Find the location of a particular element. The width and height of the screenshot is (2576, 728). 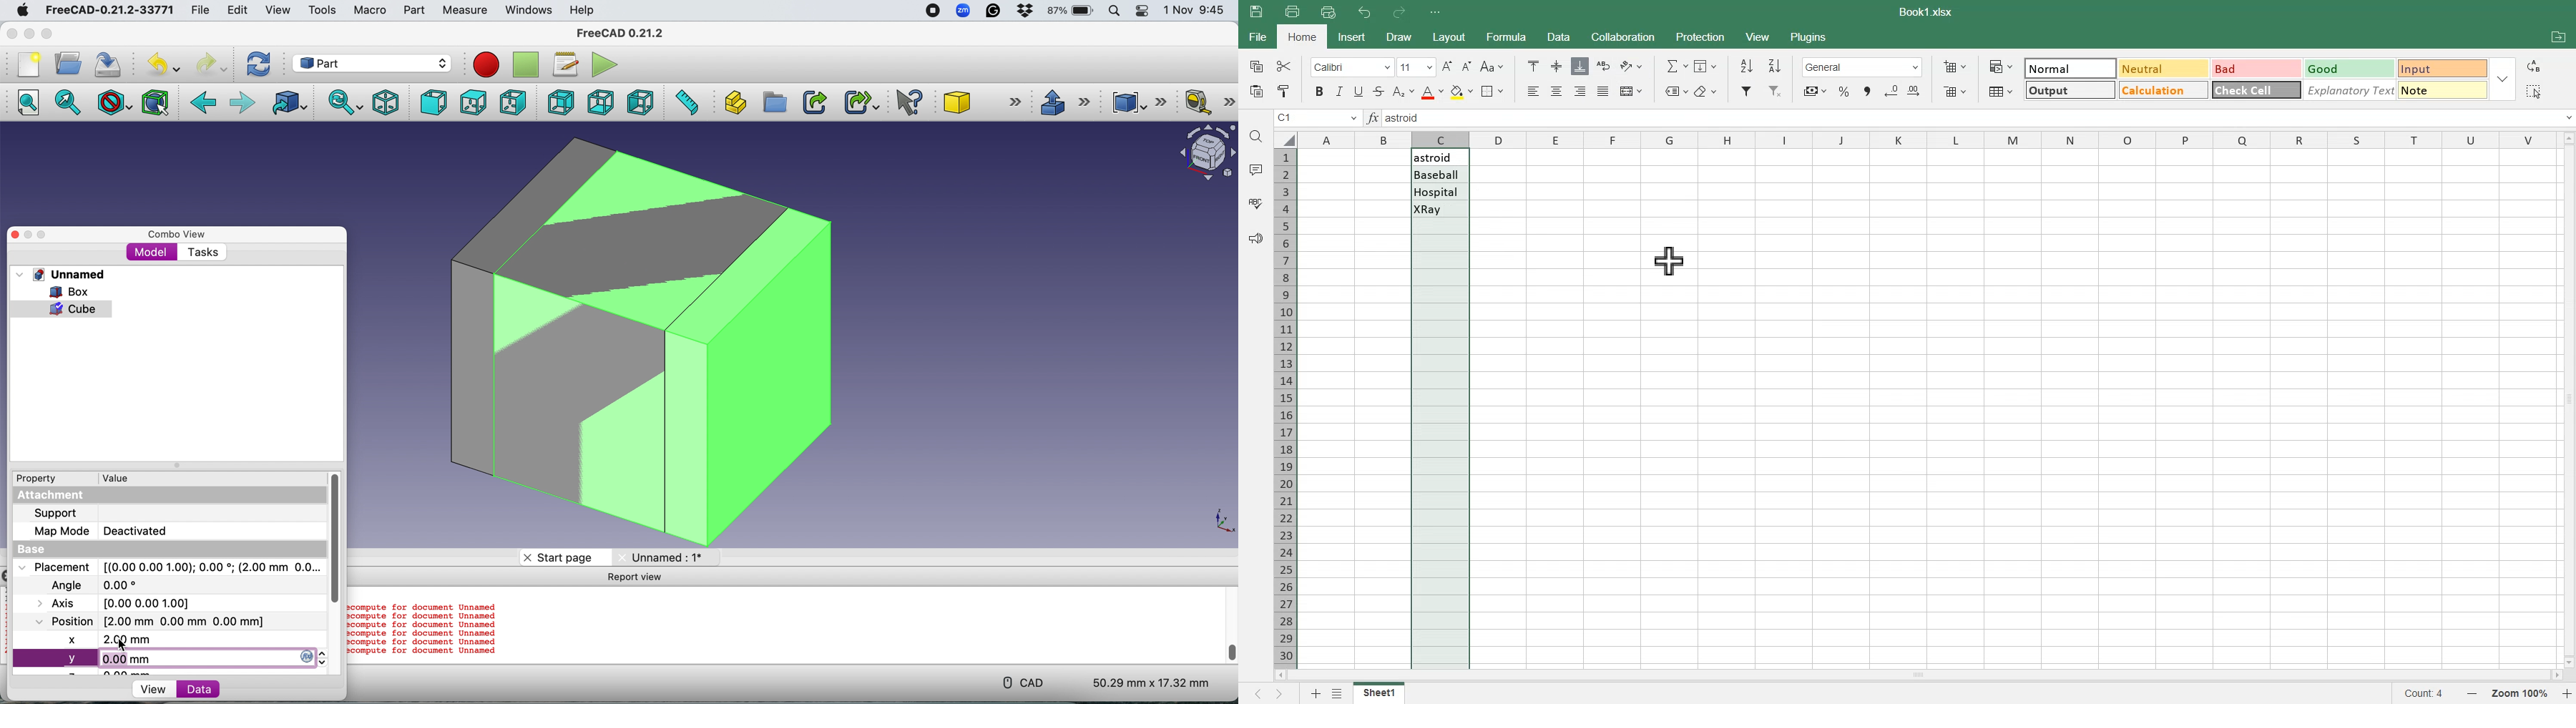

Attachment is located at coordinates (54, 496).